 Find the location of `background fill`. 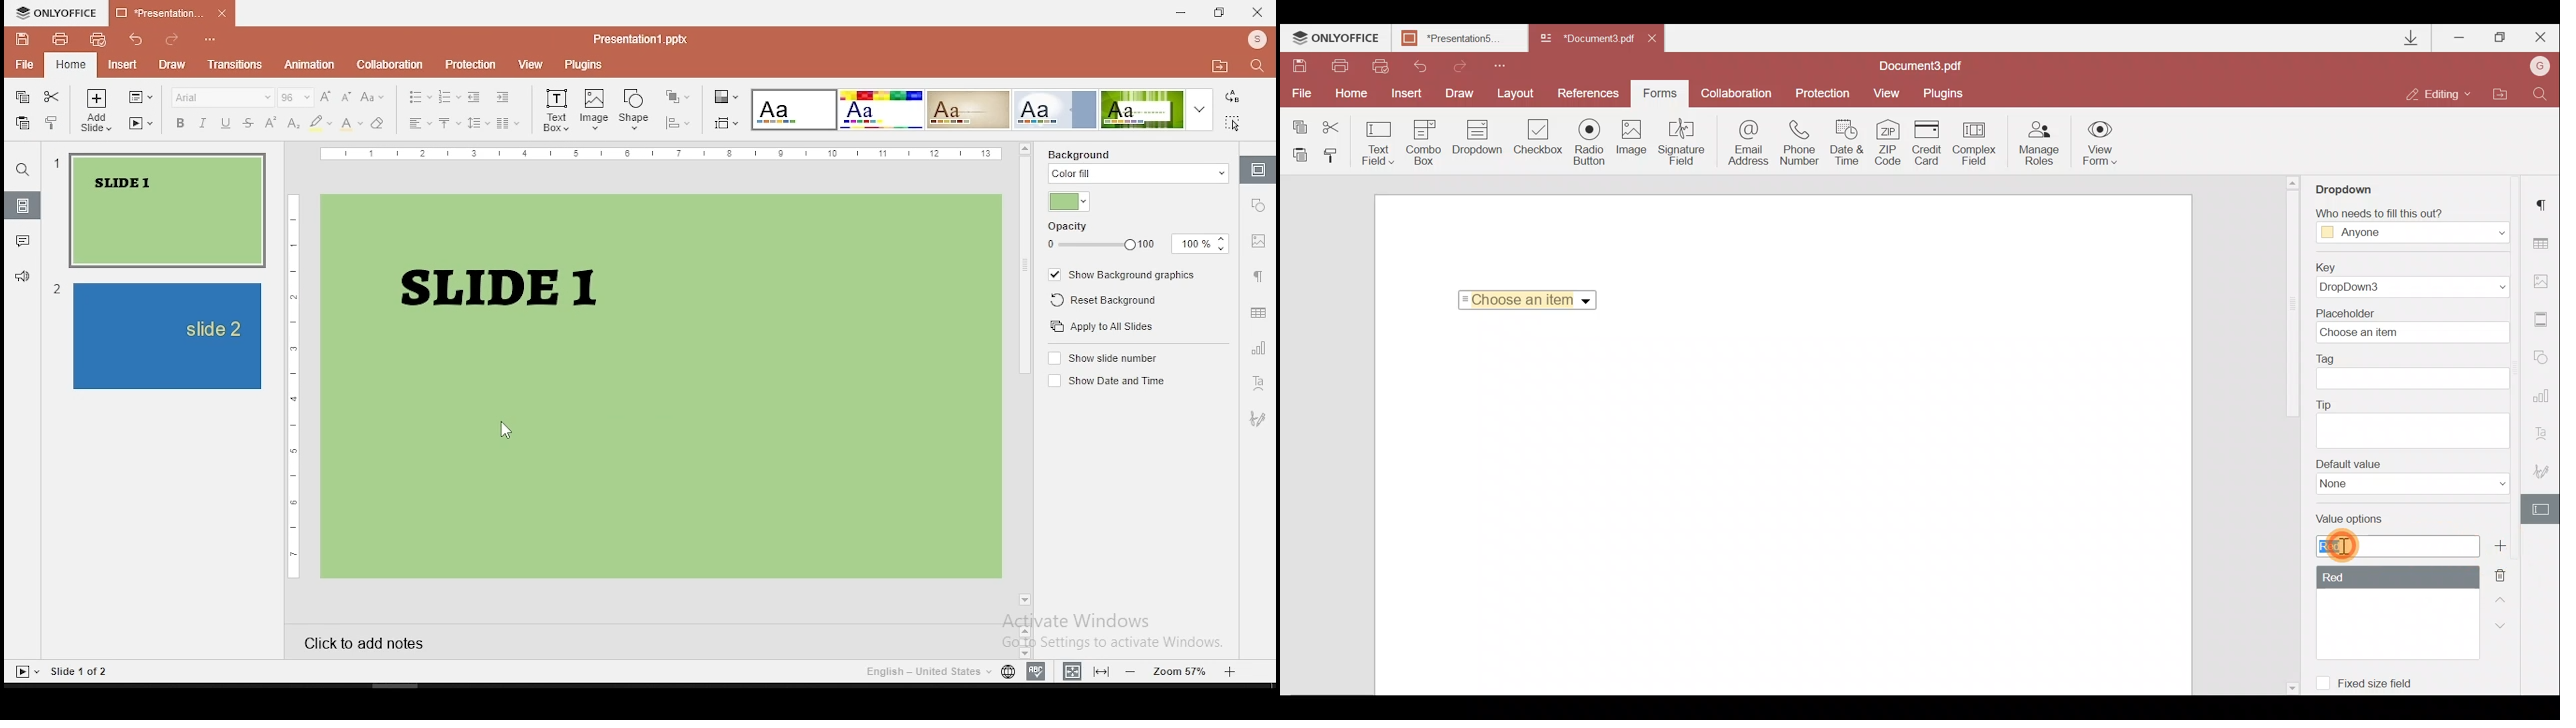

background fill is located at coordinates (1080, 154).